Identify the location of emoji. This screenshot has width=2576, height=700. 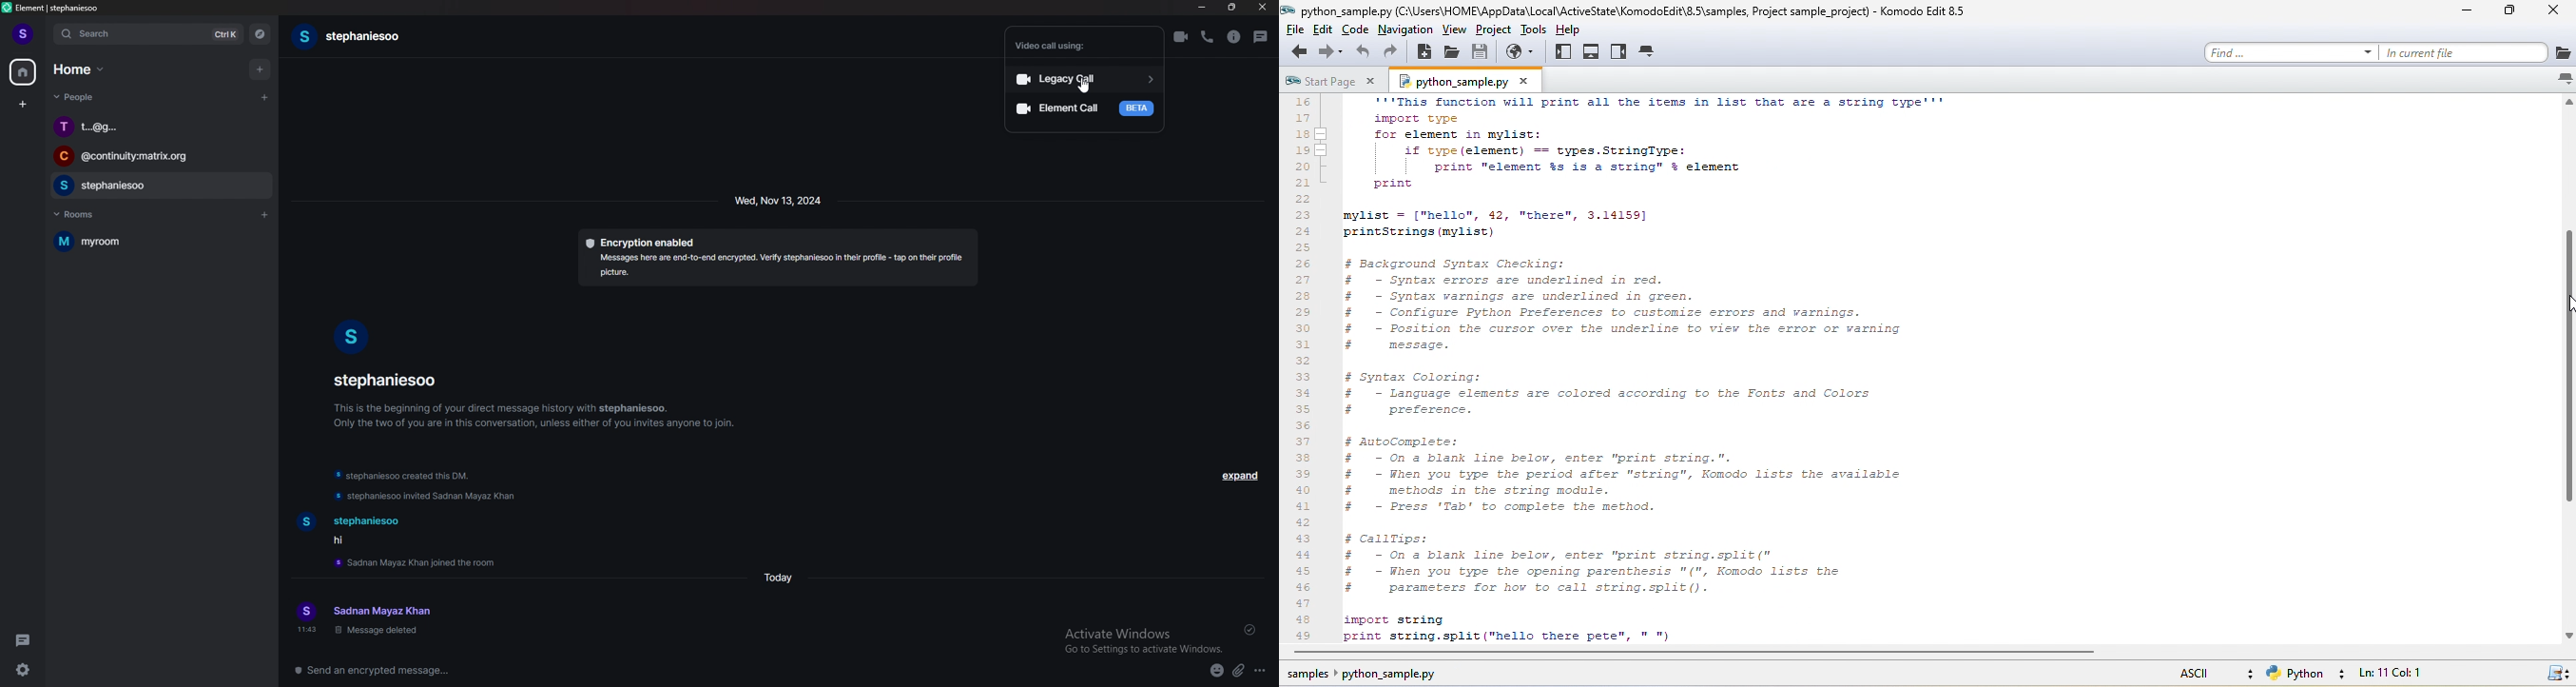
(1213, 672).